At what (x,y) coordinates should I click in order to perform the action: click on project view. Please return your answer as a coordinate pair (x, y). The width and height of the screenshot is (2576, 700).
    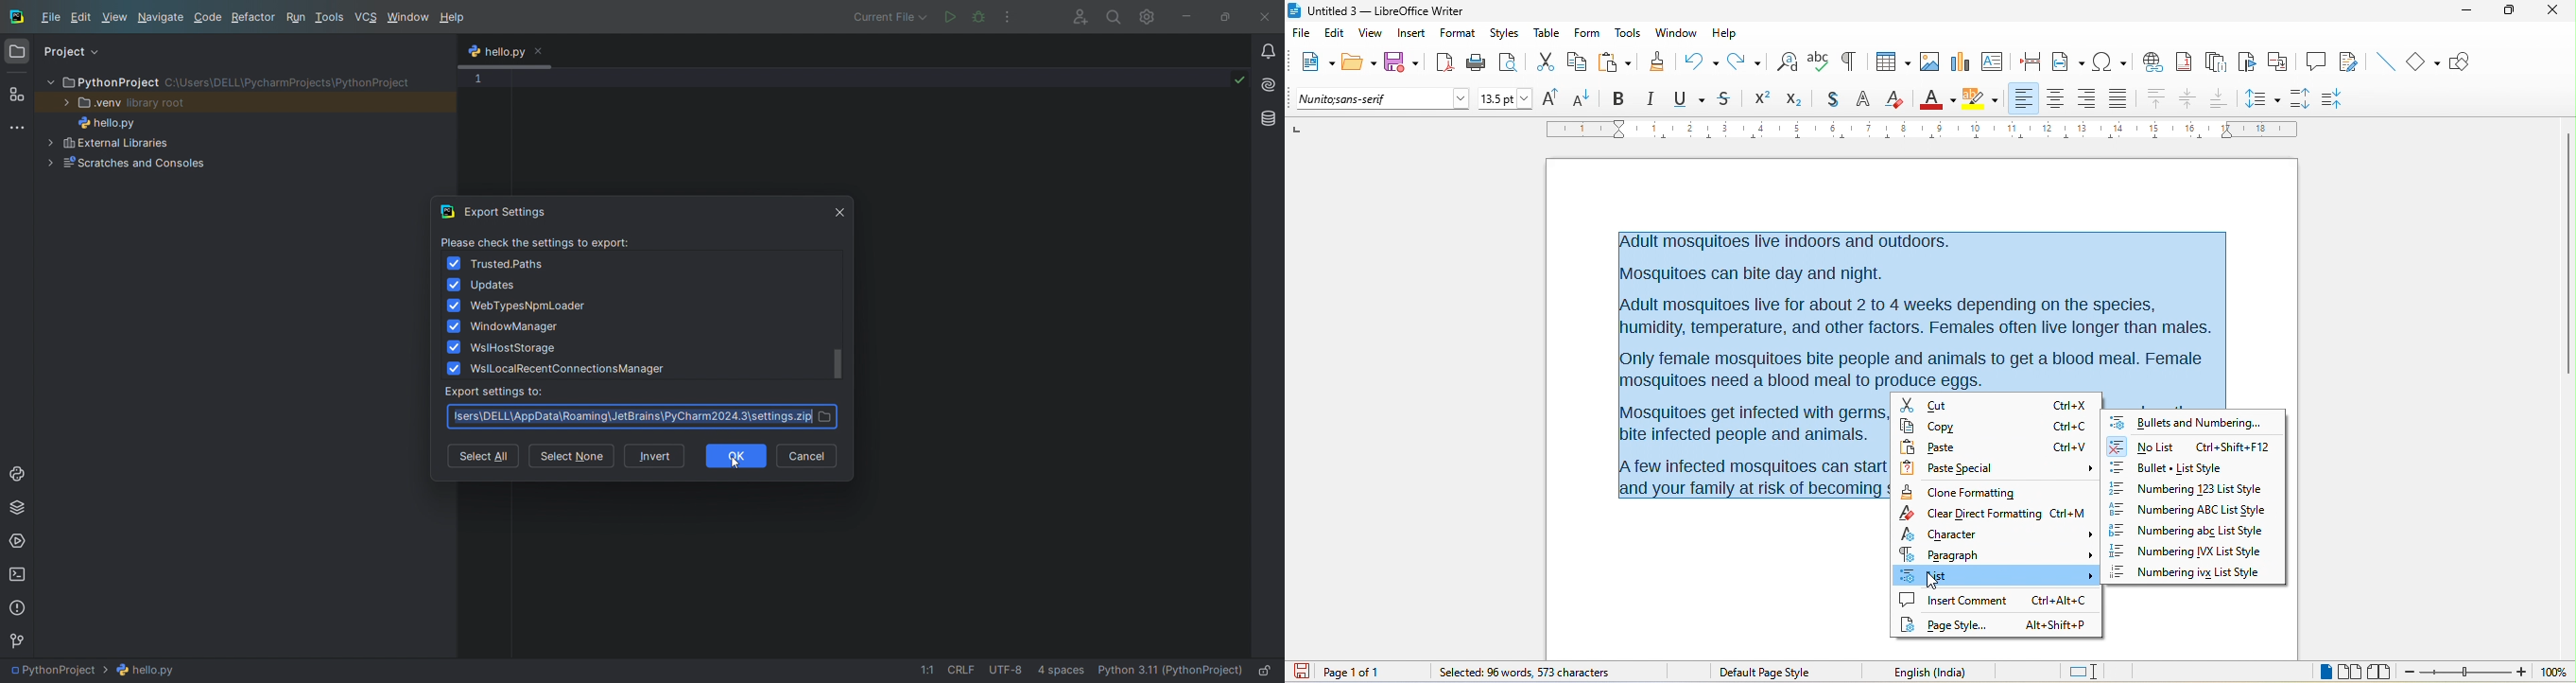
    Looking at the image, I should click on (78, 48).